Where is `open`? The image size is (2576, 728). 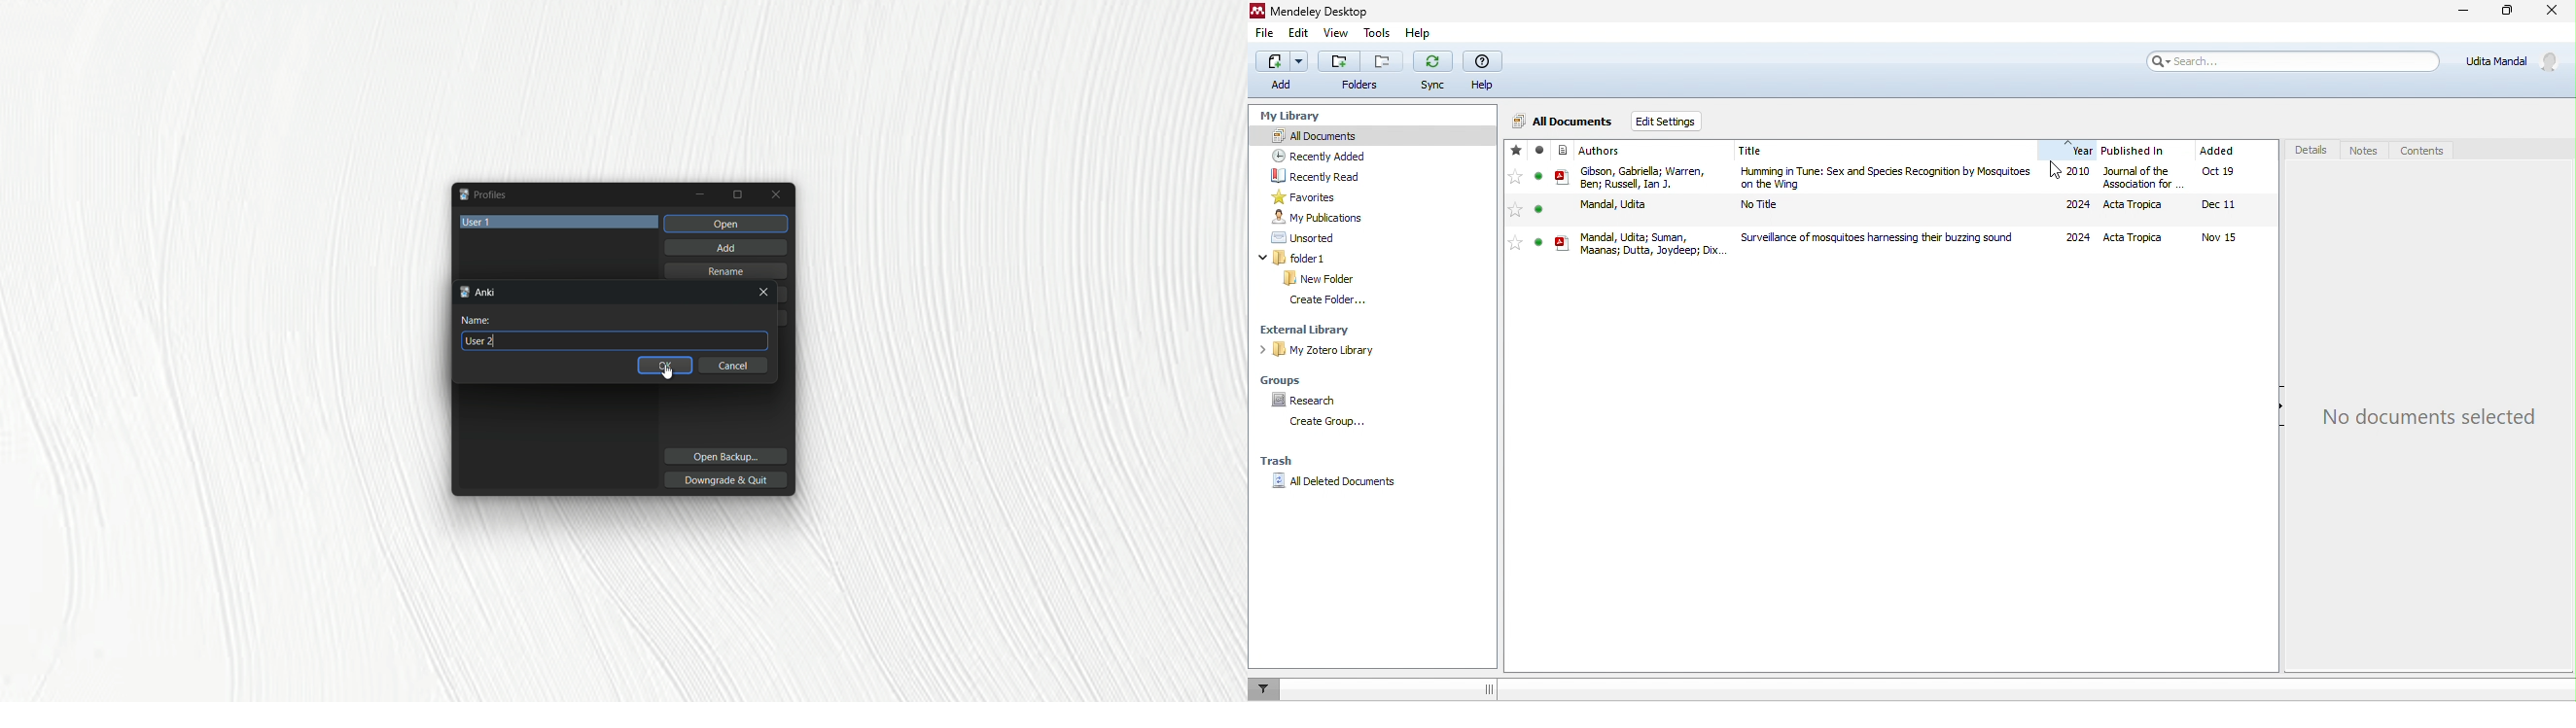
open is located at coordinates (726, 223).